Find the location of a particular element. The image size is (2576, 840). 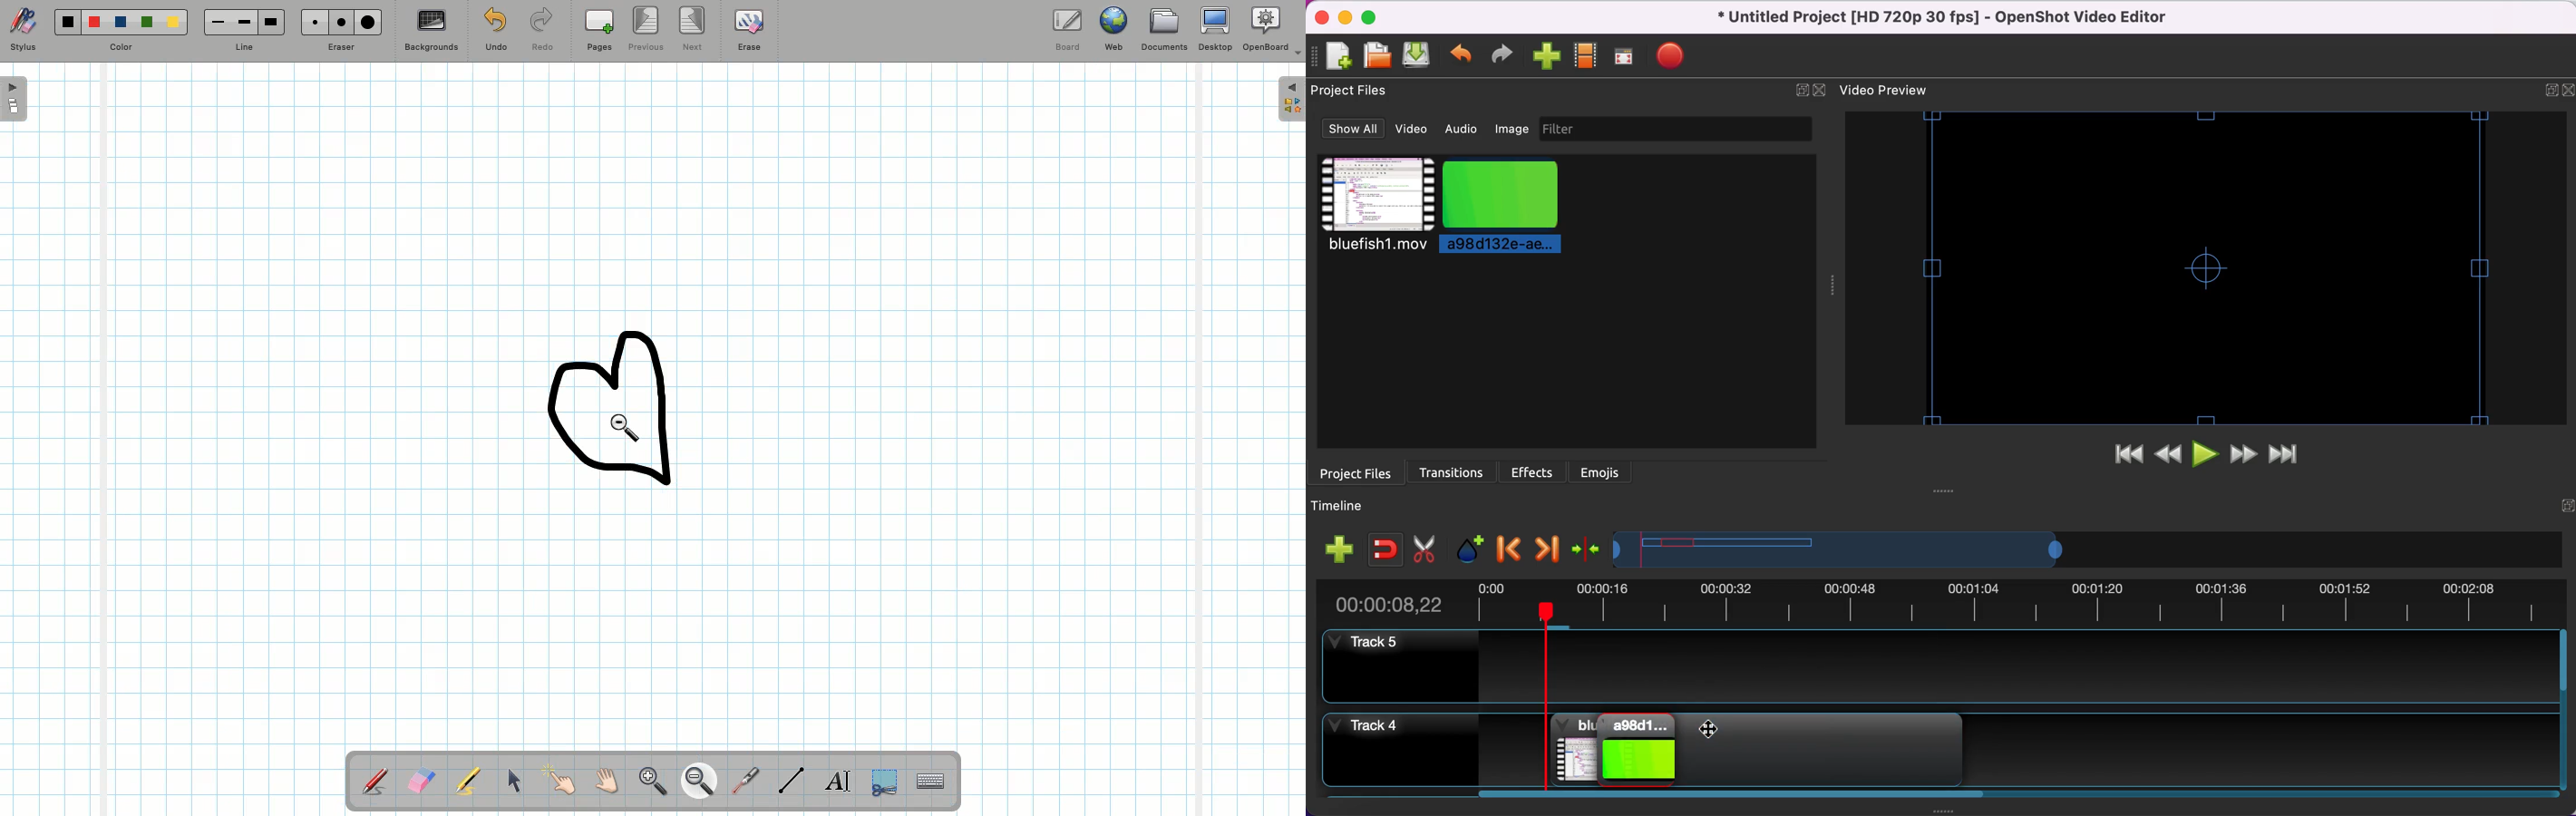

Eraser is located at coordinates (421, 781).